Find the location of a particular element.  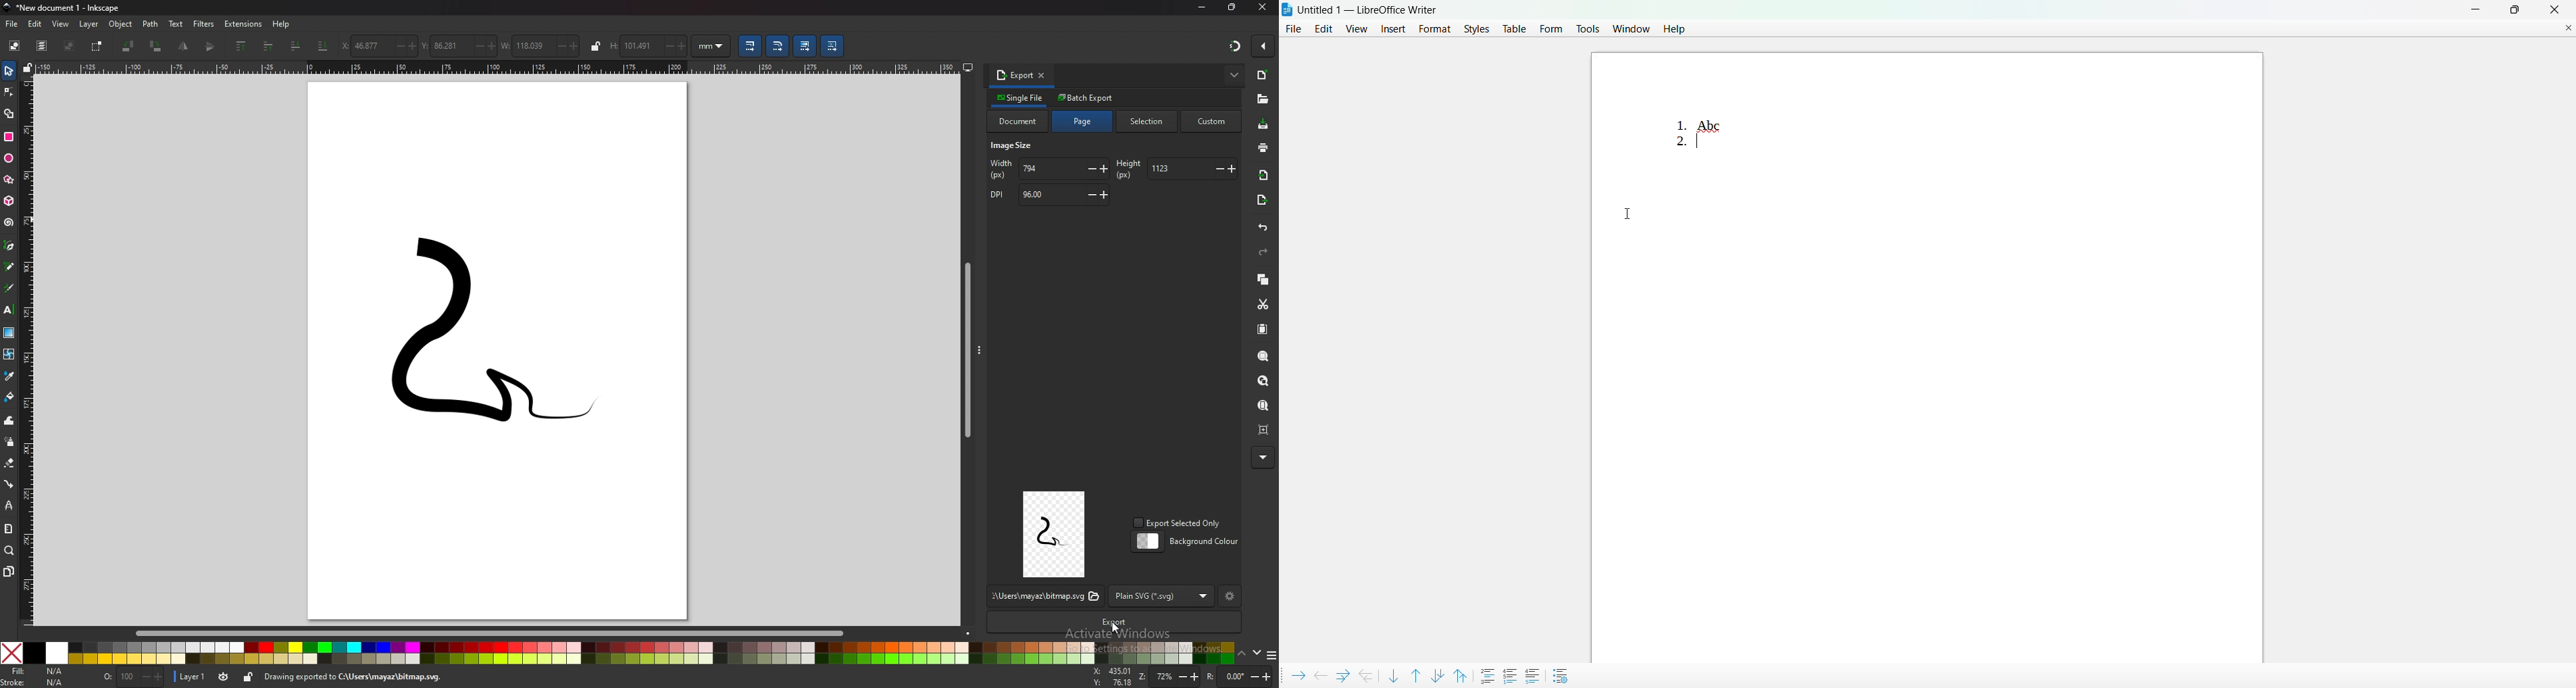

move items up with subpoints is located at coordinates (1464, 674).